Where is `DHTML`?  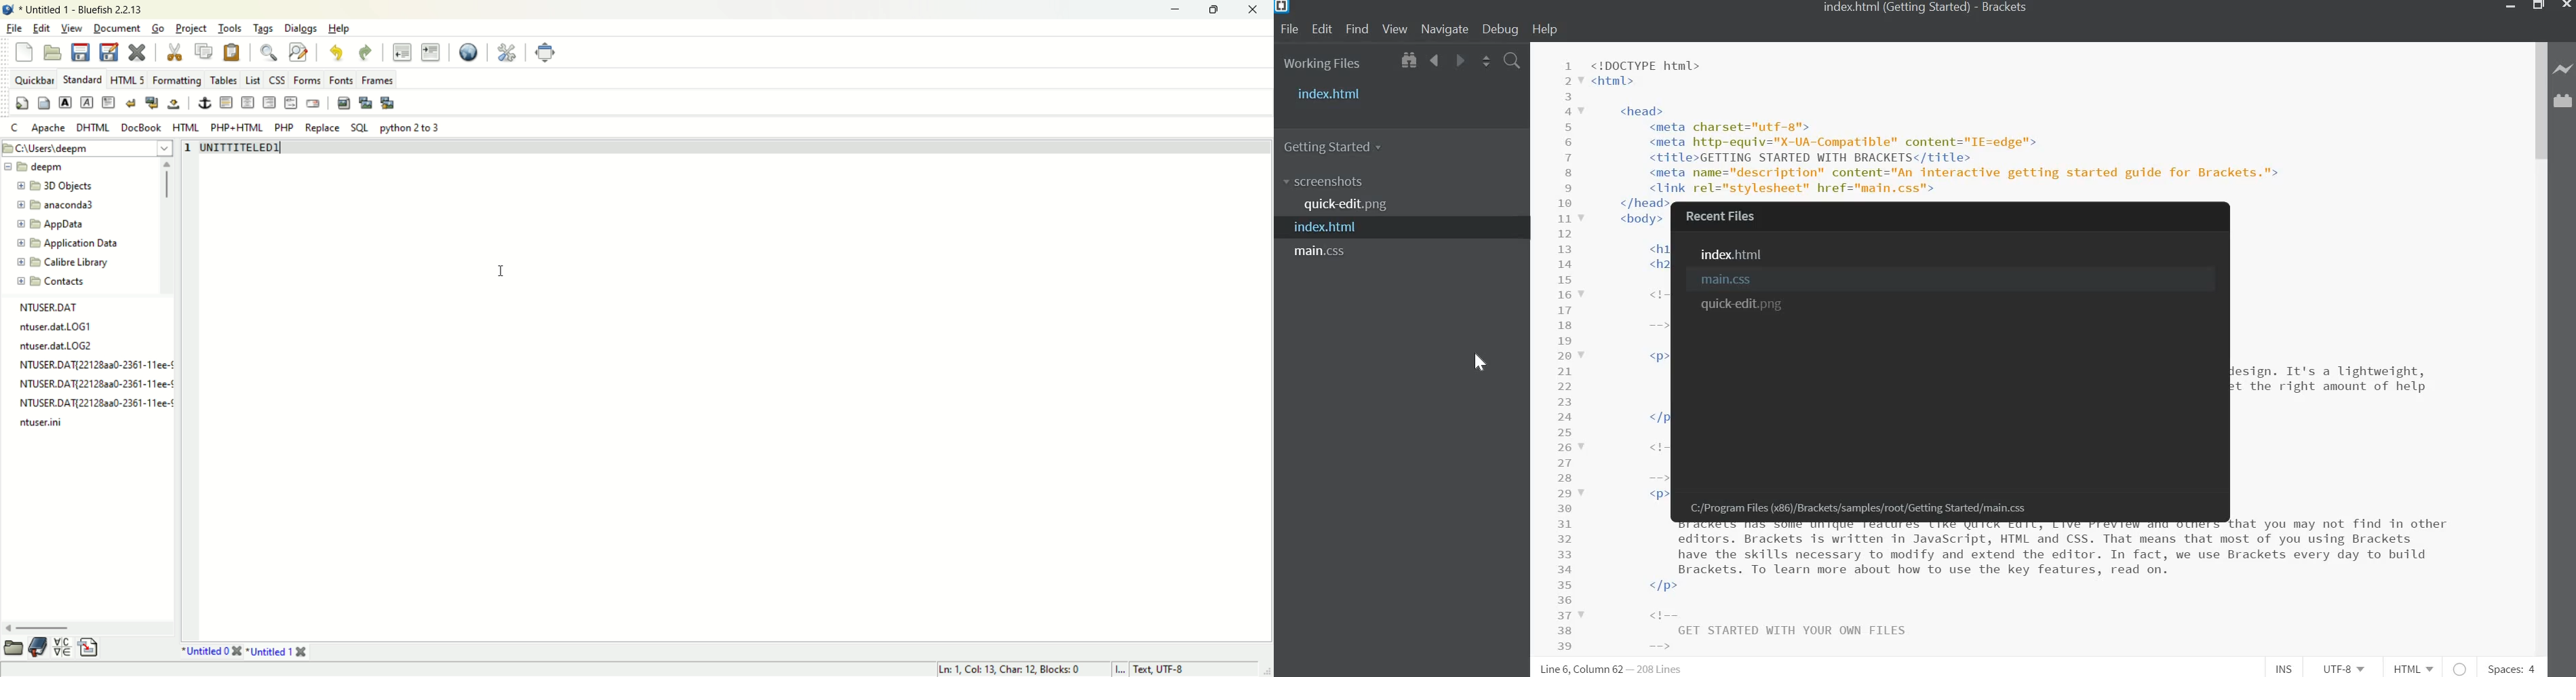
DHTML is located at coordinates (92, 127).